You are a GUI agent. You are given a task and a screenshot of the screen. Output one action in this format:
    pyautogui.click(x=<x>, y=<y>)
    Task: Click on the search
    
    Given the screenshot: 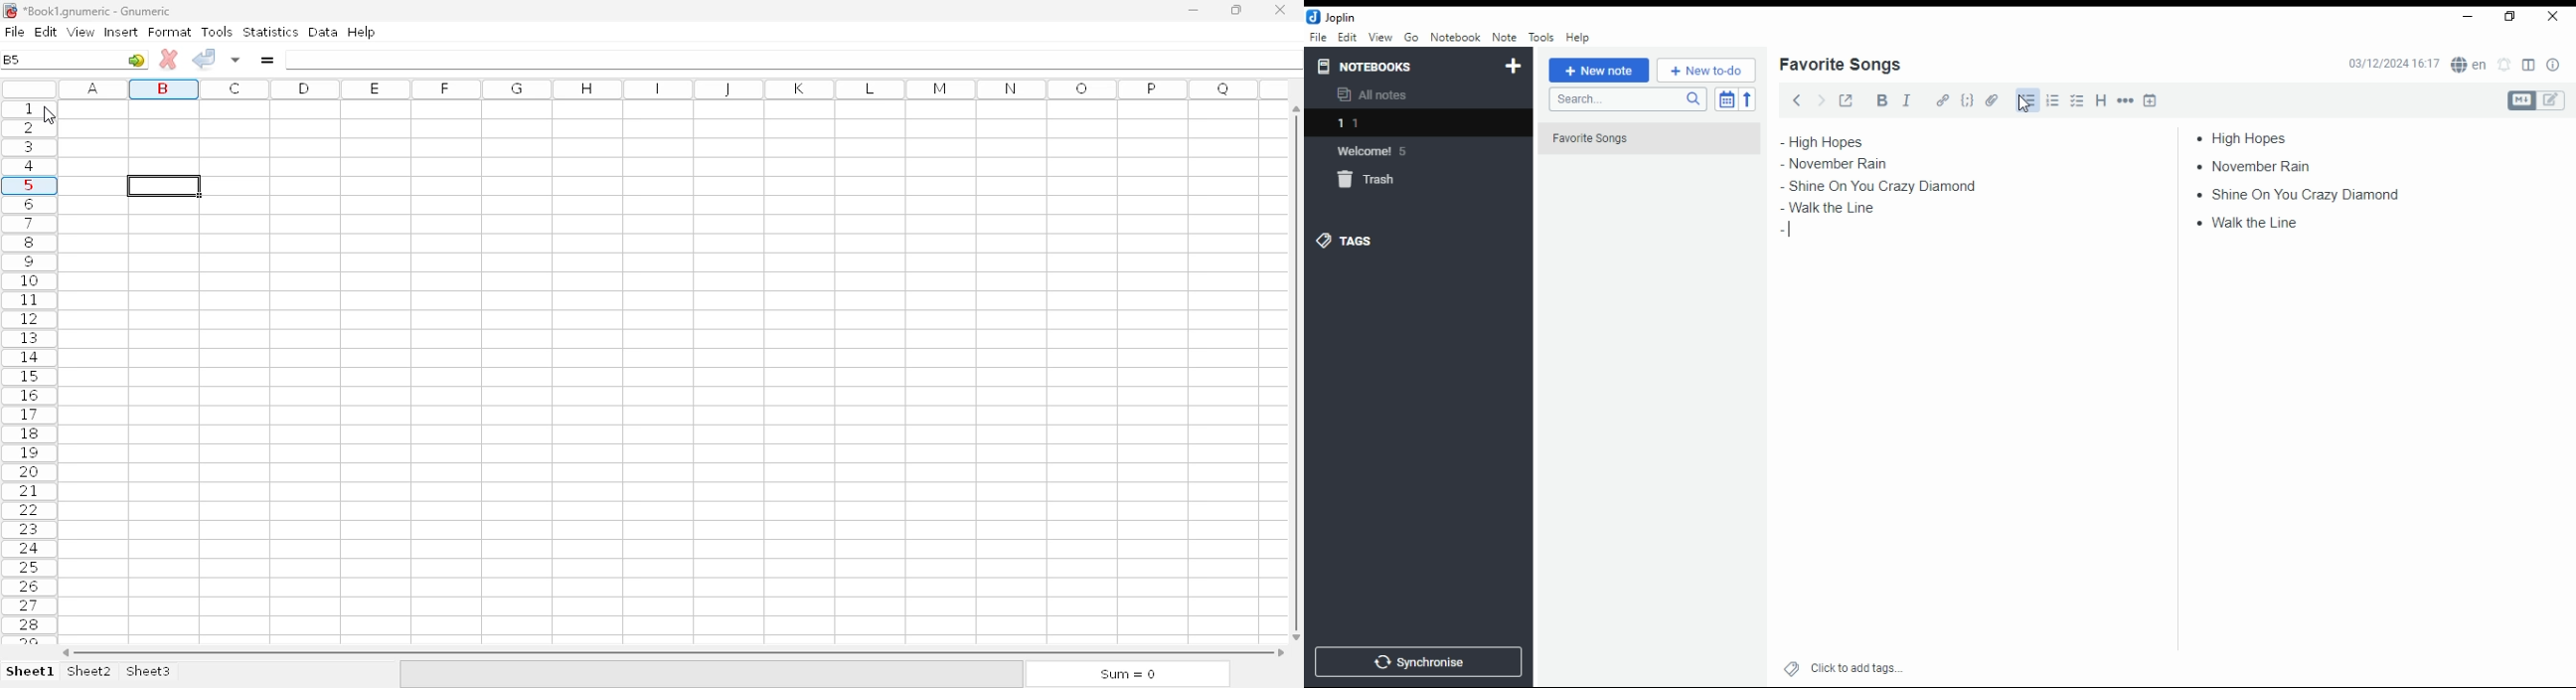 What is the action you would take?
    pyautogui.click(x=1627, y=99)
    